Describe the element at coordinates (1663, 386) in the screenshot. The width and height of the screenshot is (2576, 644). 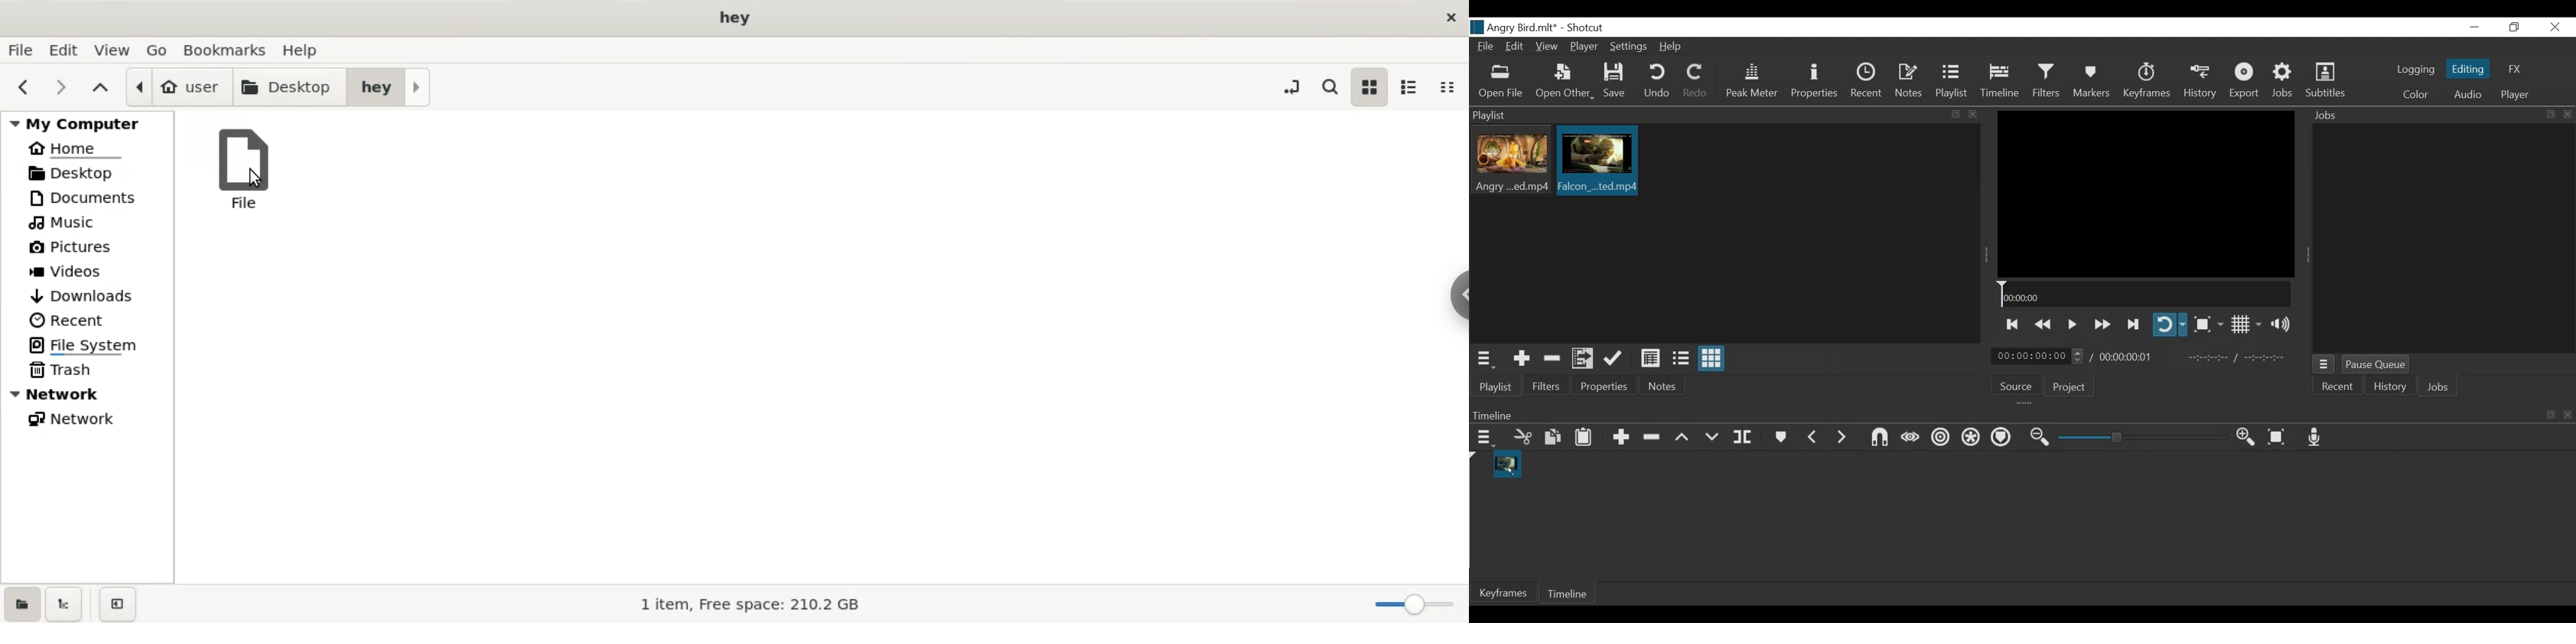
I see `Notes` at that location.